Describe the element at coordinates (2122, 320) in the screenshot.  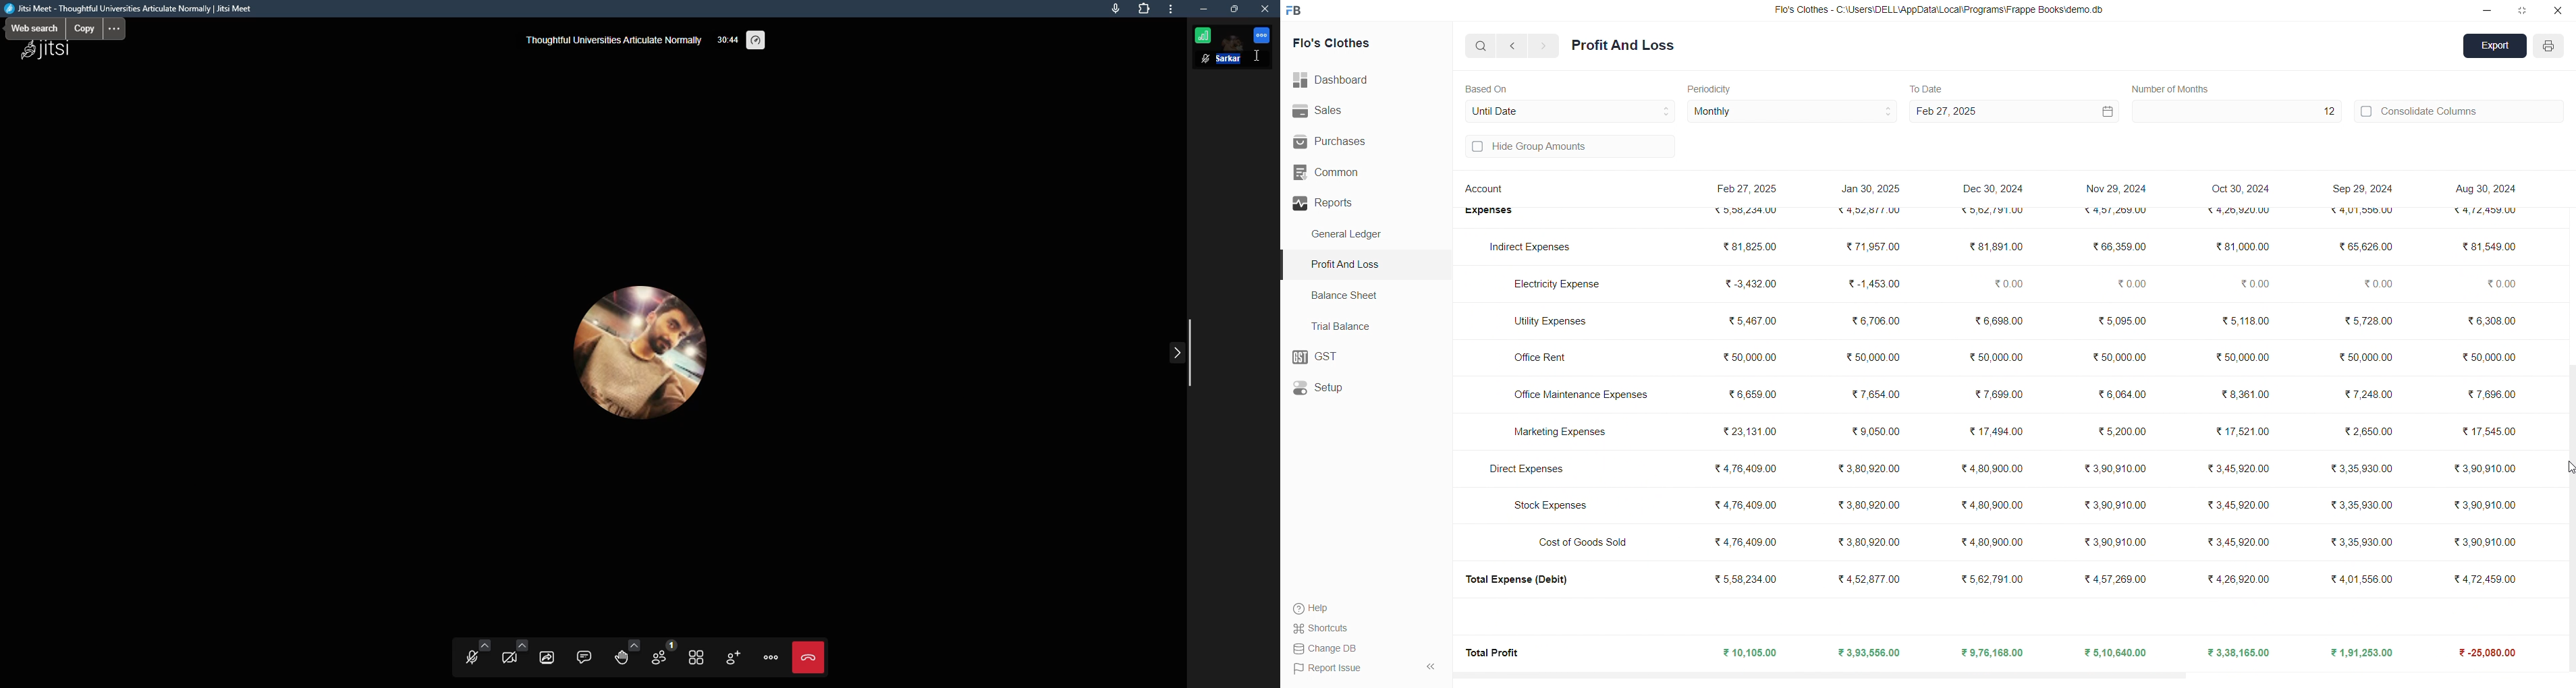
I see `₹5,095.00` at that location.